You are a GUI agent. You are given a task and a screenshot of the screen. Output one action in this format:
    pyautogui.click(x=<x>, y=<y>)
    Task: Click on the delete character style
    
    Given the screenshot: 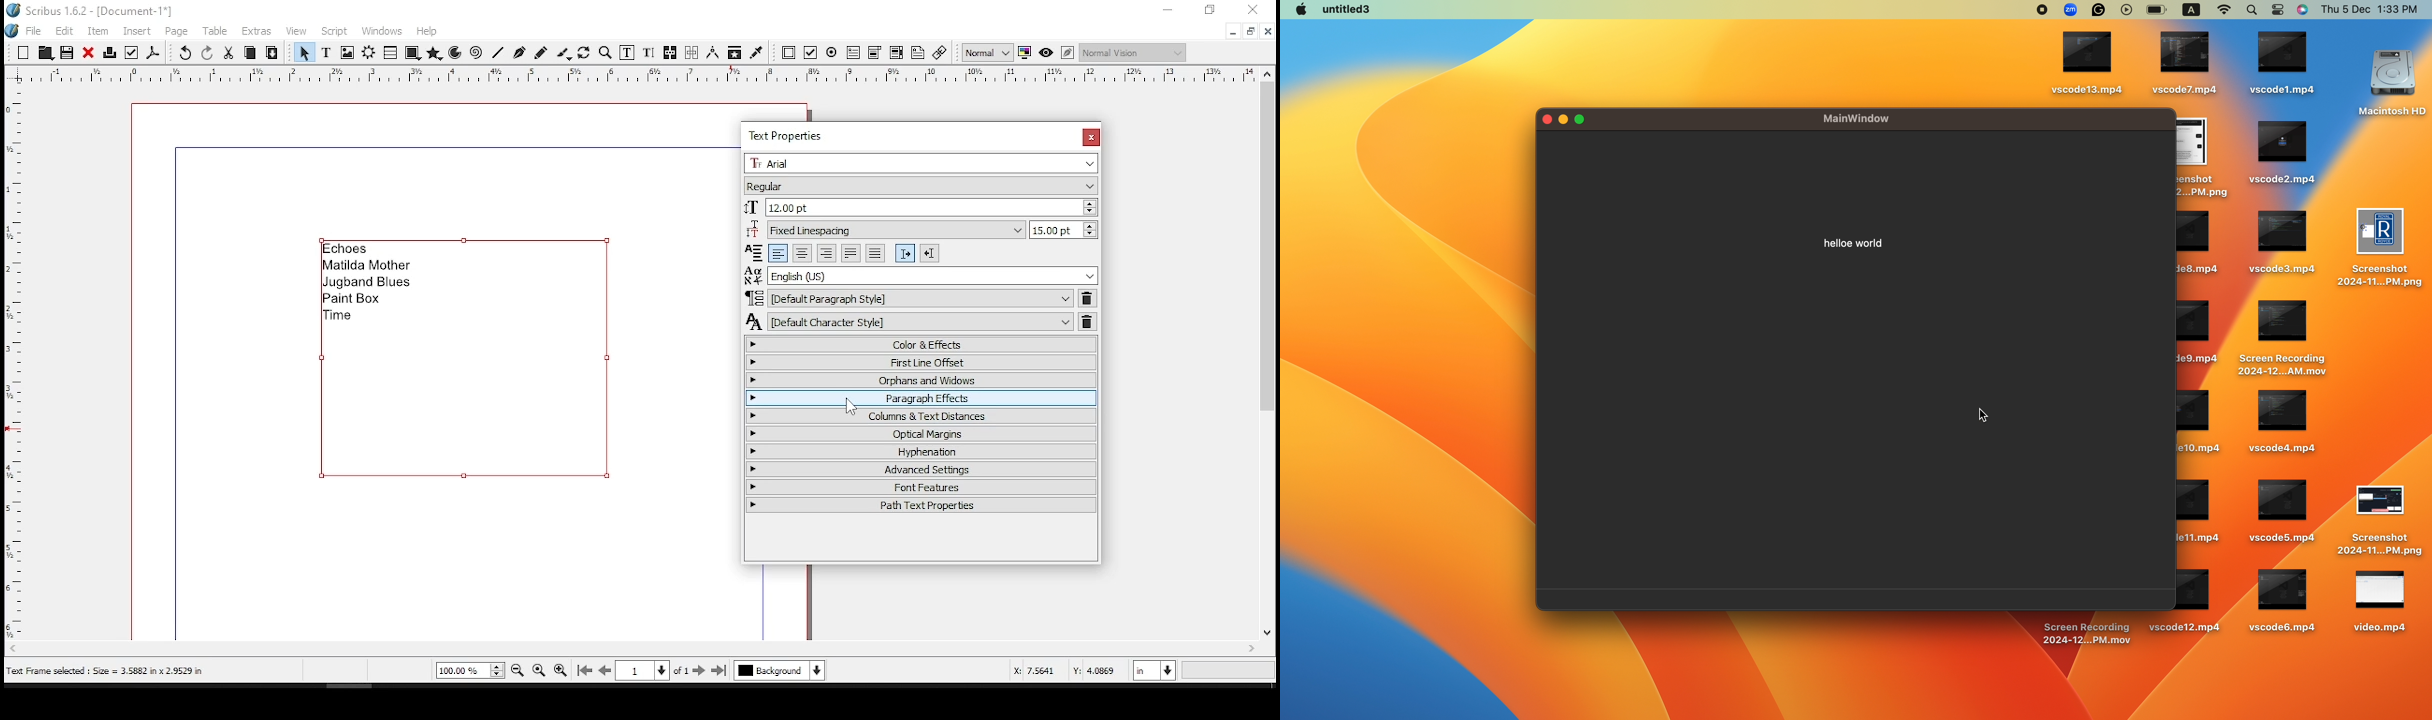 What is the action you would take?
    pyautogui.click(x=1087, y=321)
    